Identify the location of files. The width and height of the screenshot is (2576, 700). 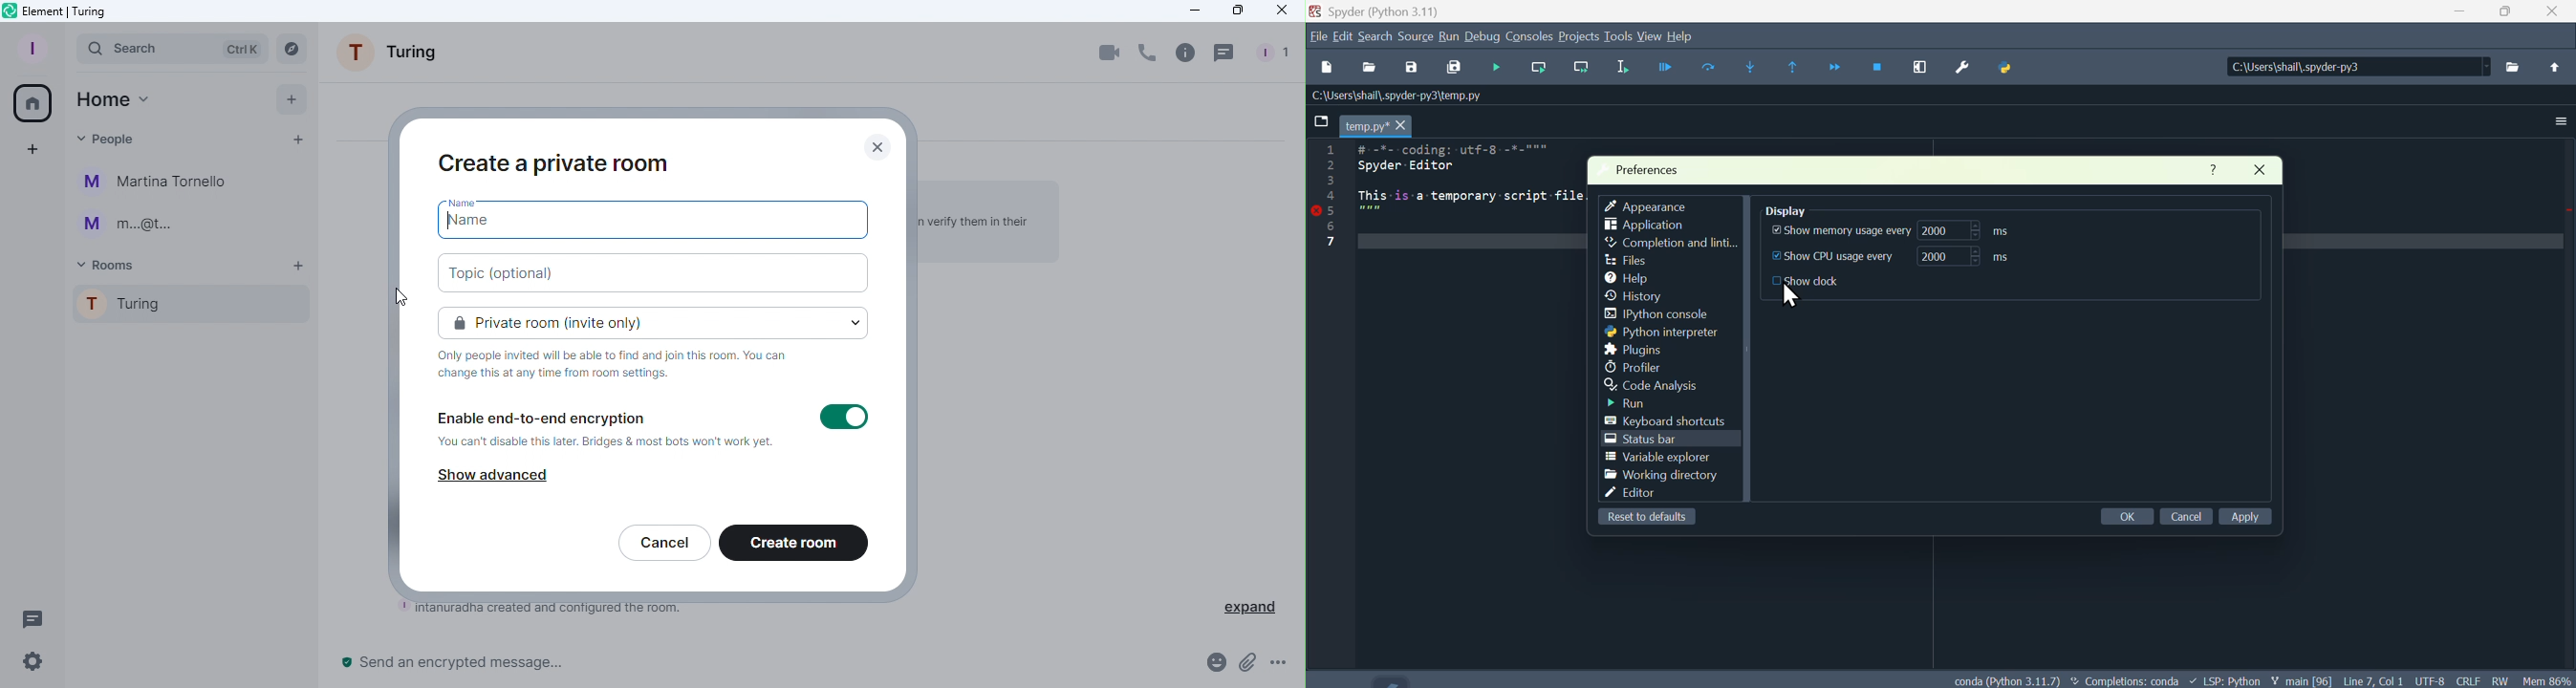
(2515, 64).